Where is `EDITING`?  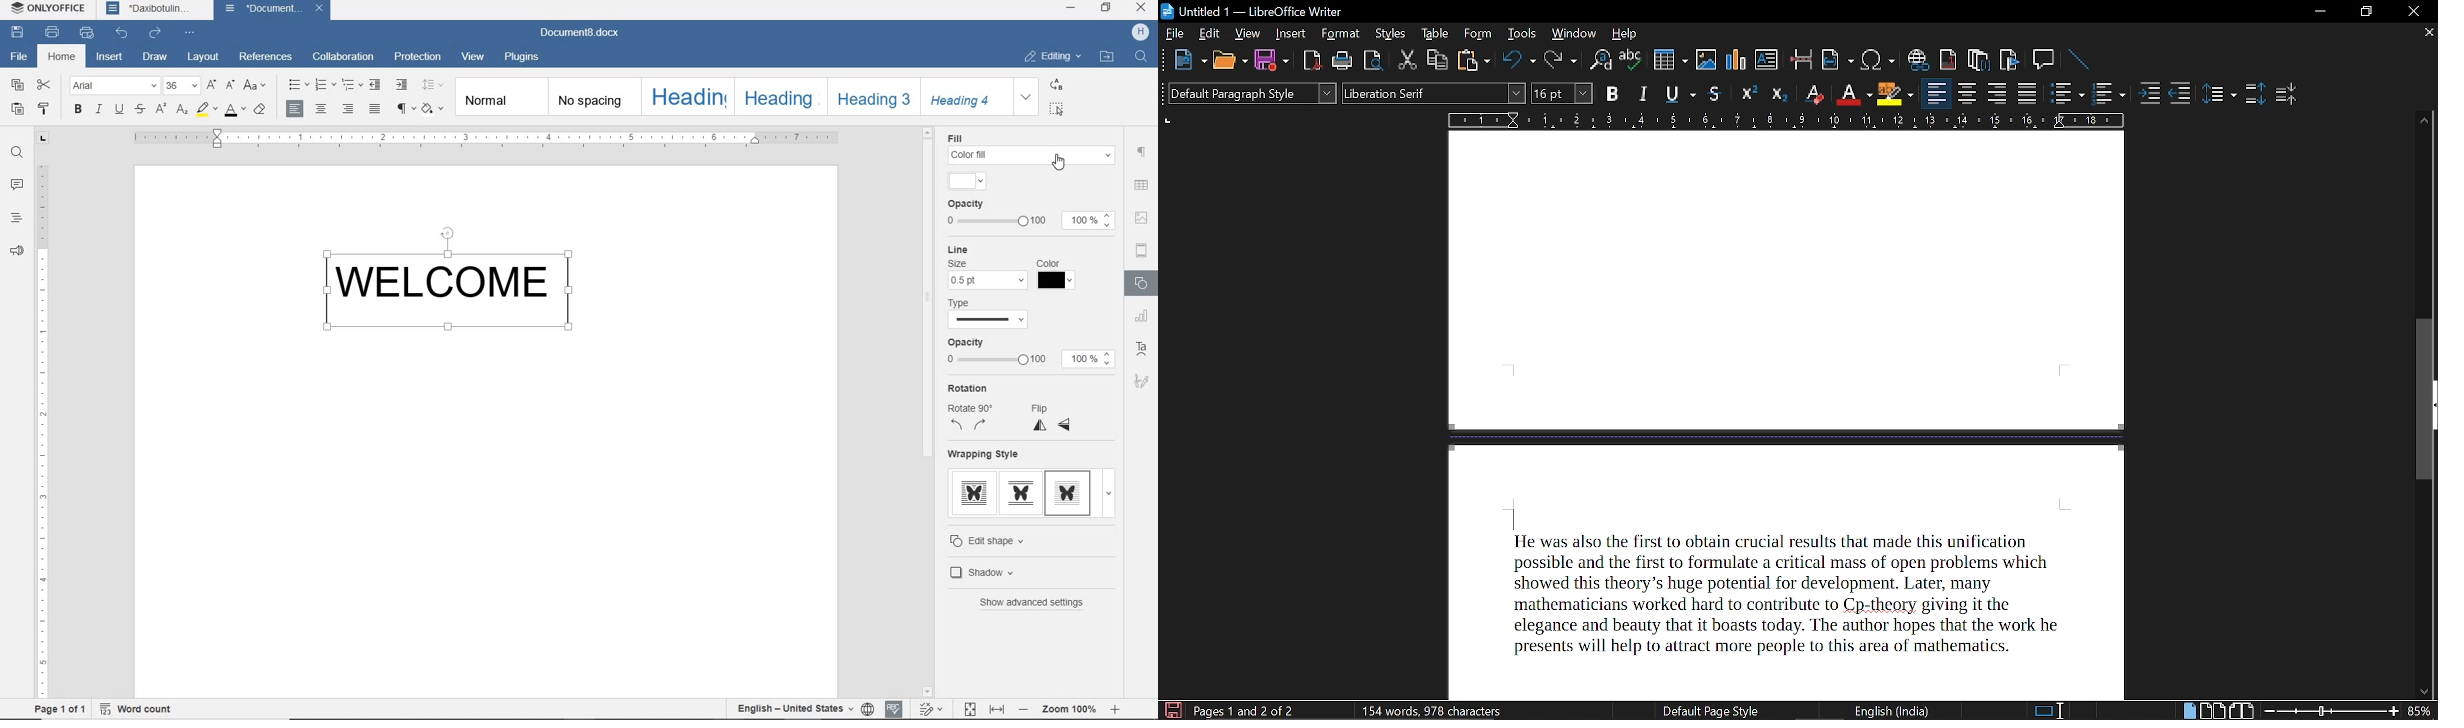
EDITING is located at coordinates (1050, 57).